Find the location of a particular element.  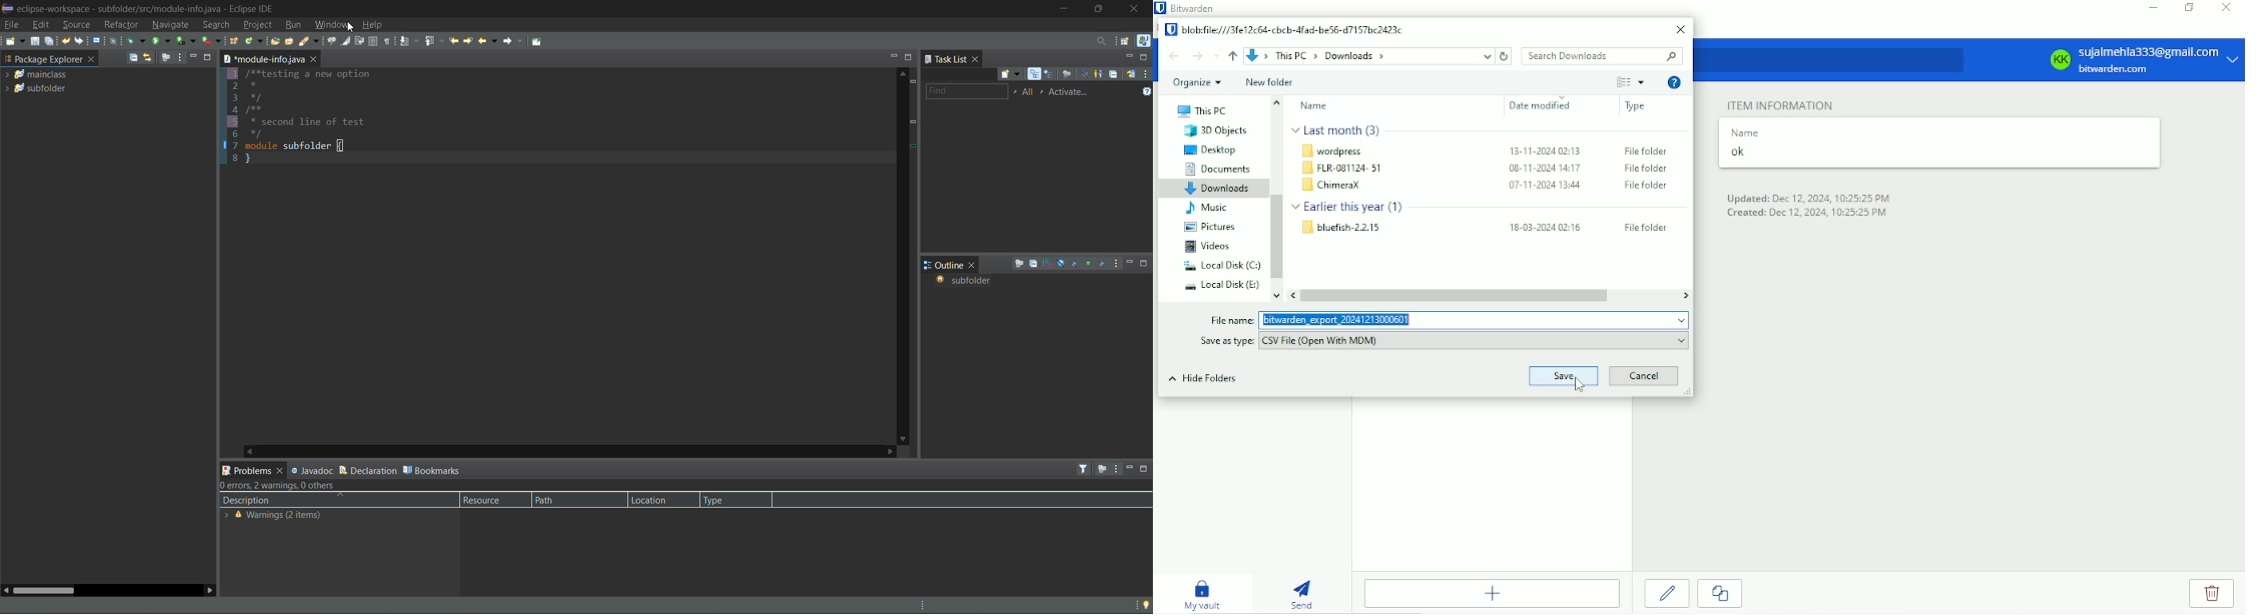

Videos is located at coordinates (1210, 246).